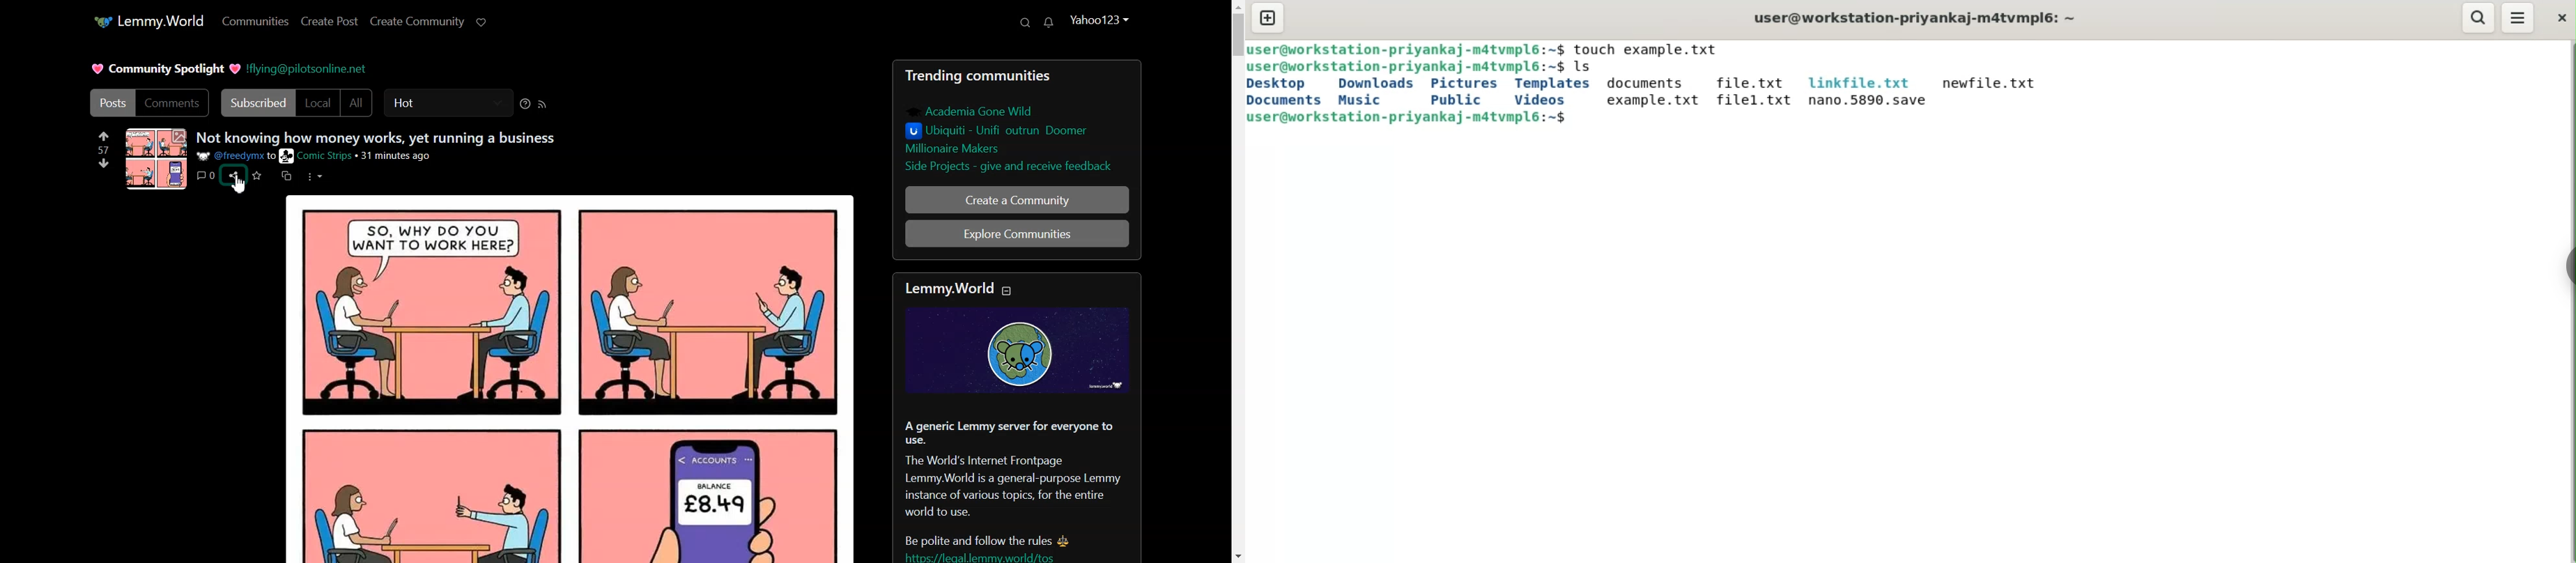 The width and height of the screenshot is (2576, 588). I want to click on user@workstation-priyankaj-m4tvmpl6: ~$, so click(1407, 49).